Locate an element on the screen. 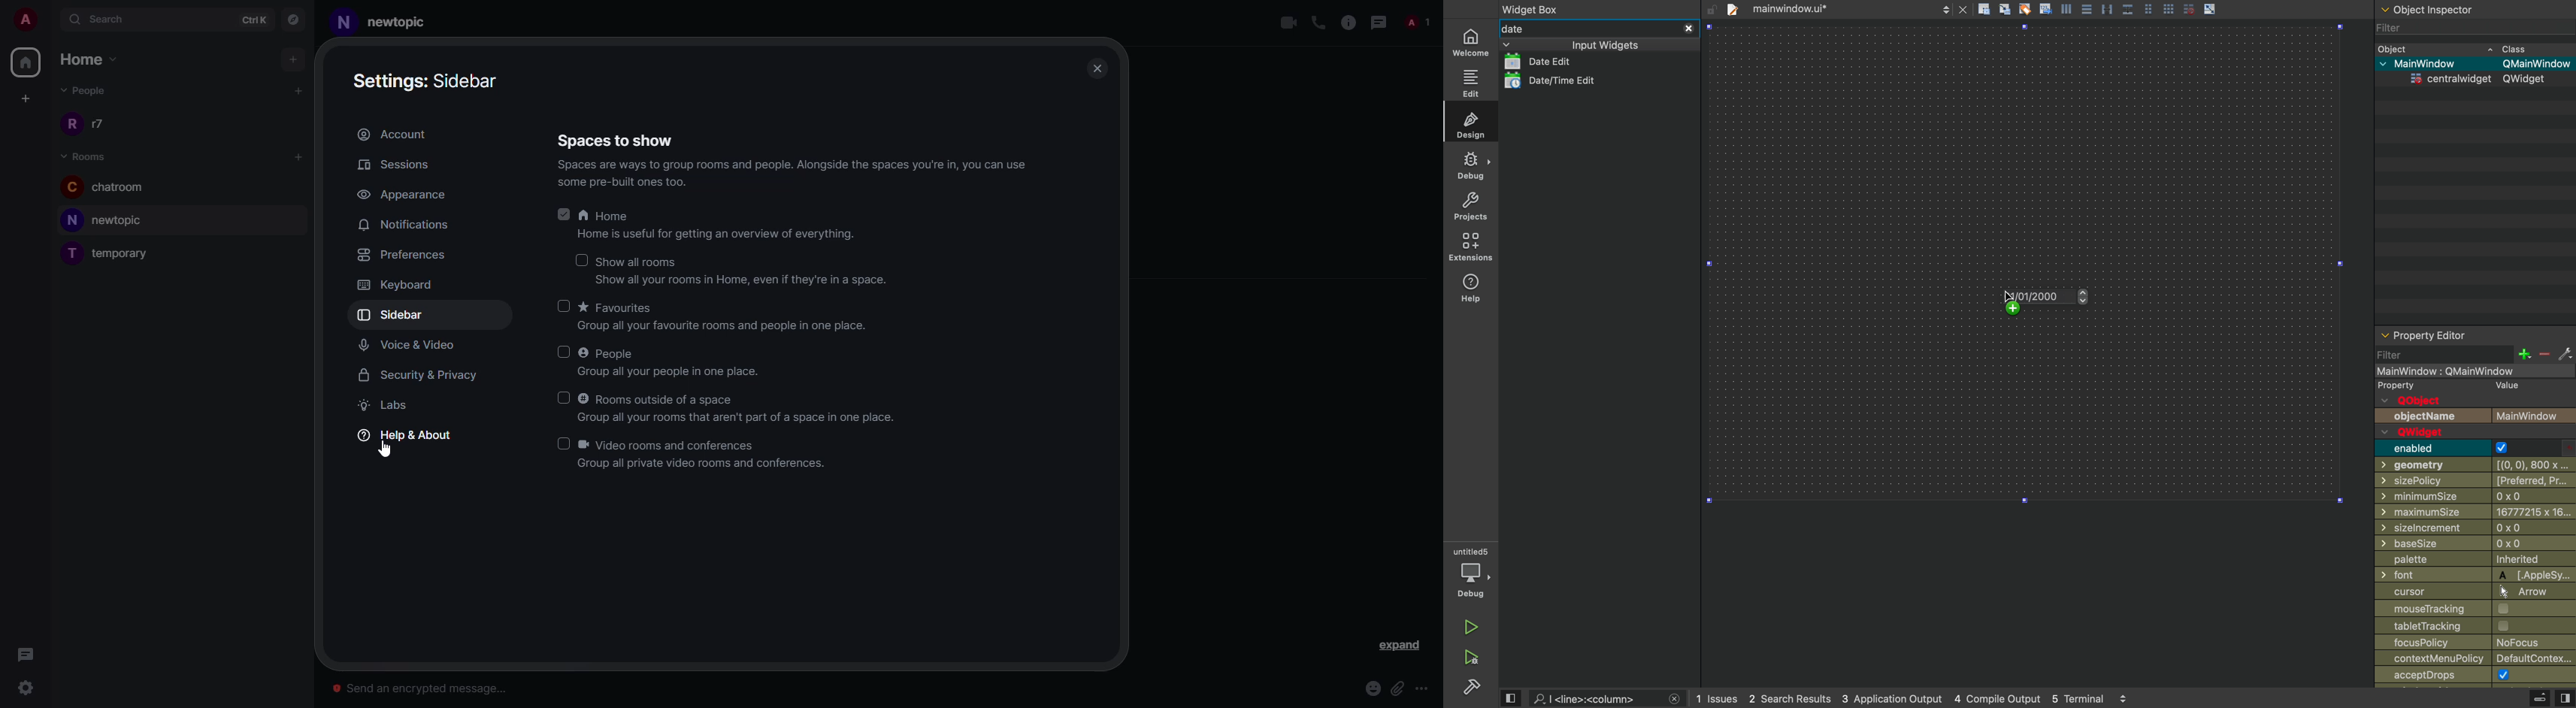  people is located at coordinates (92, 123).